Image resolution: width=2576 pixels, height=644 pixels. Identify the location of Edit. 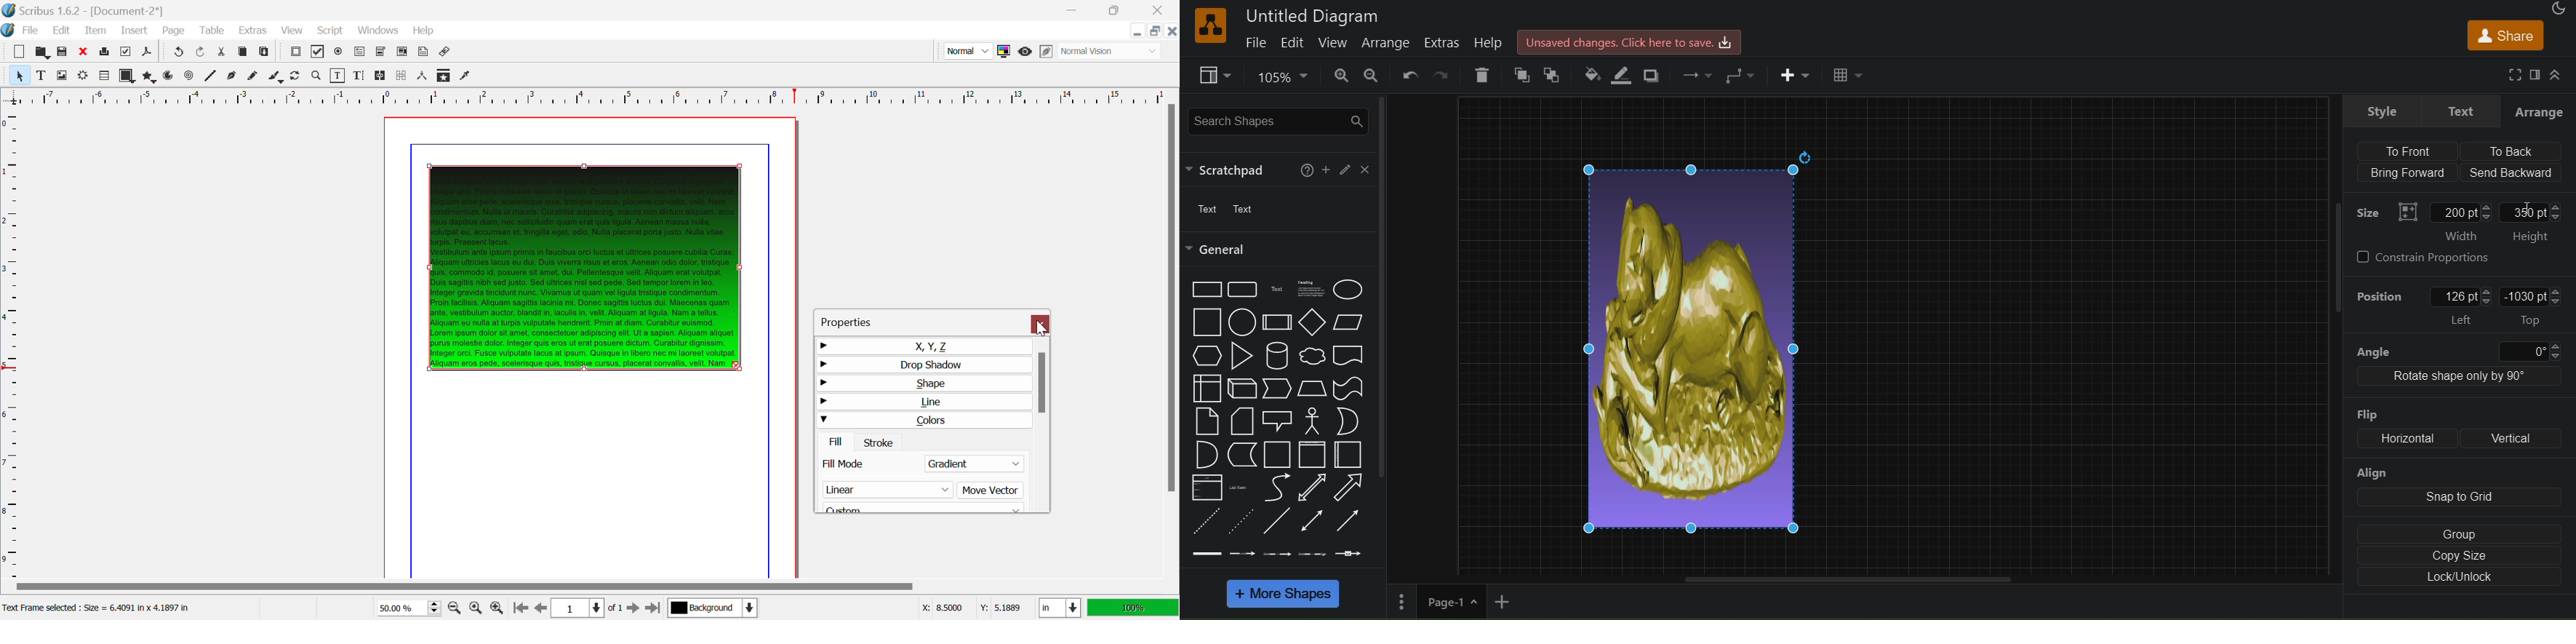
(59, 31).